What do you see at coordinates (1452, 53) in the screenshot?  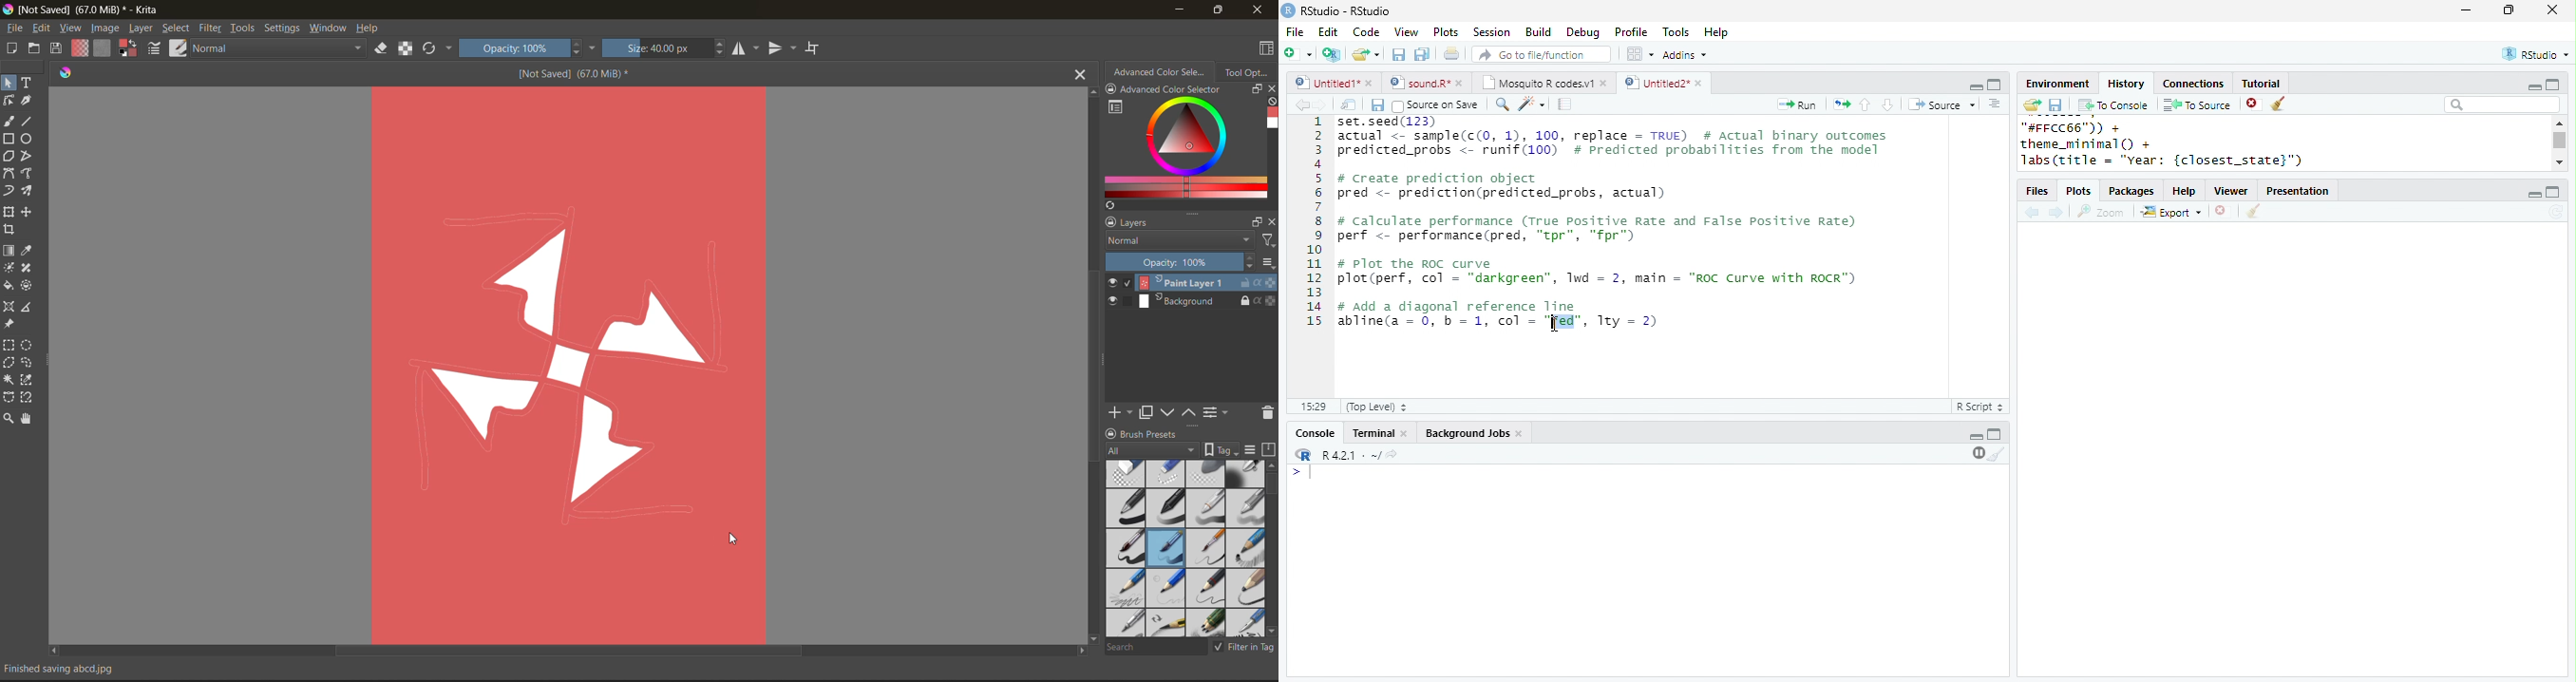 I see `print` at bounding box center [1452, 53].